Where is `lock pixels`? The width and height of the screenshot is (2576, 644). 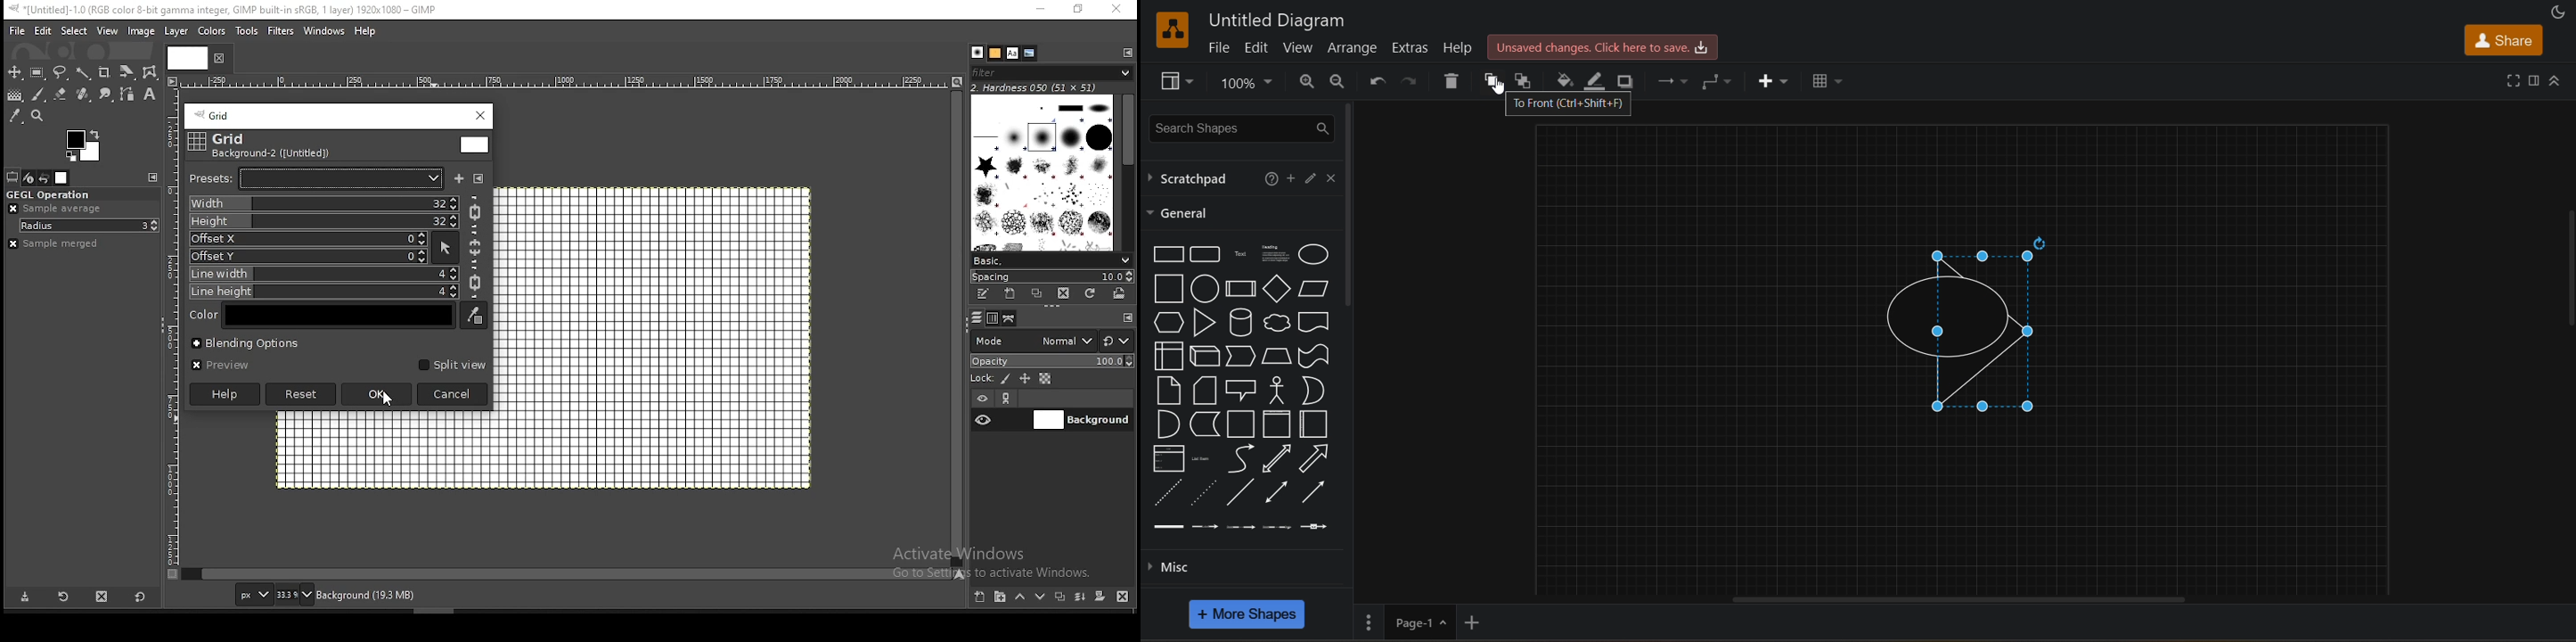 lock pixels is located at coordinates (1005, 379).